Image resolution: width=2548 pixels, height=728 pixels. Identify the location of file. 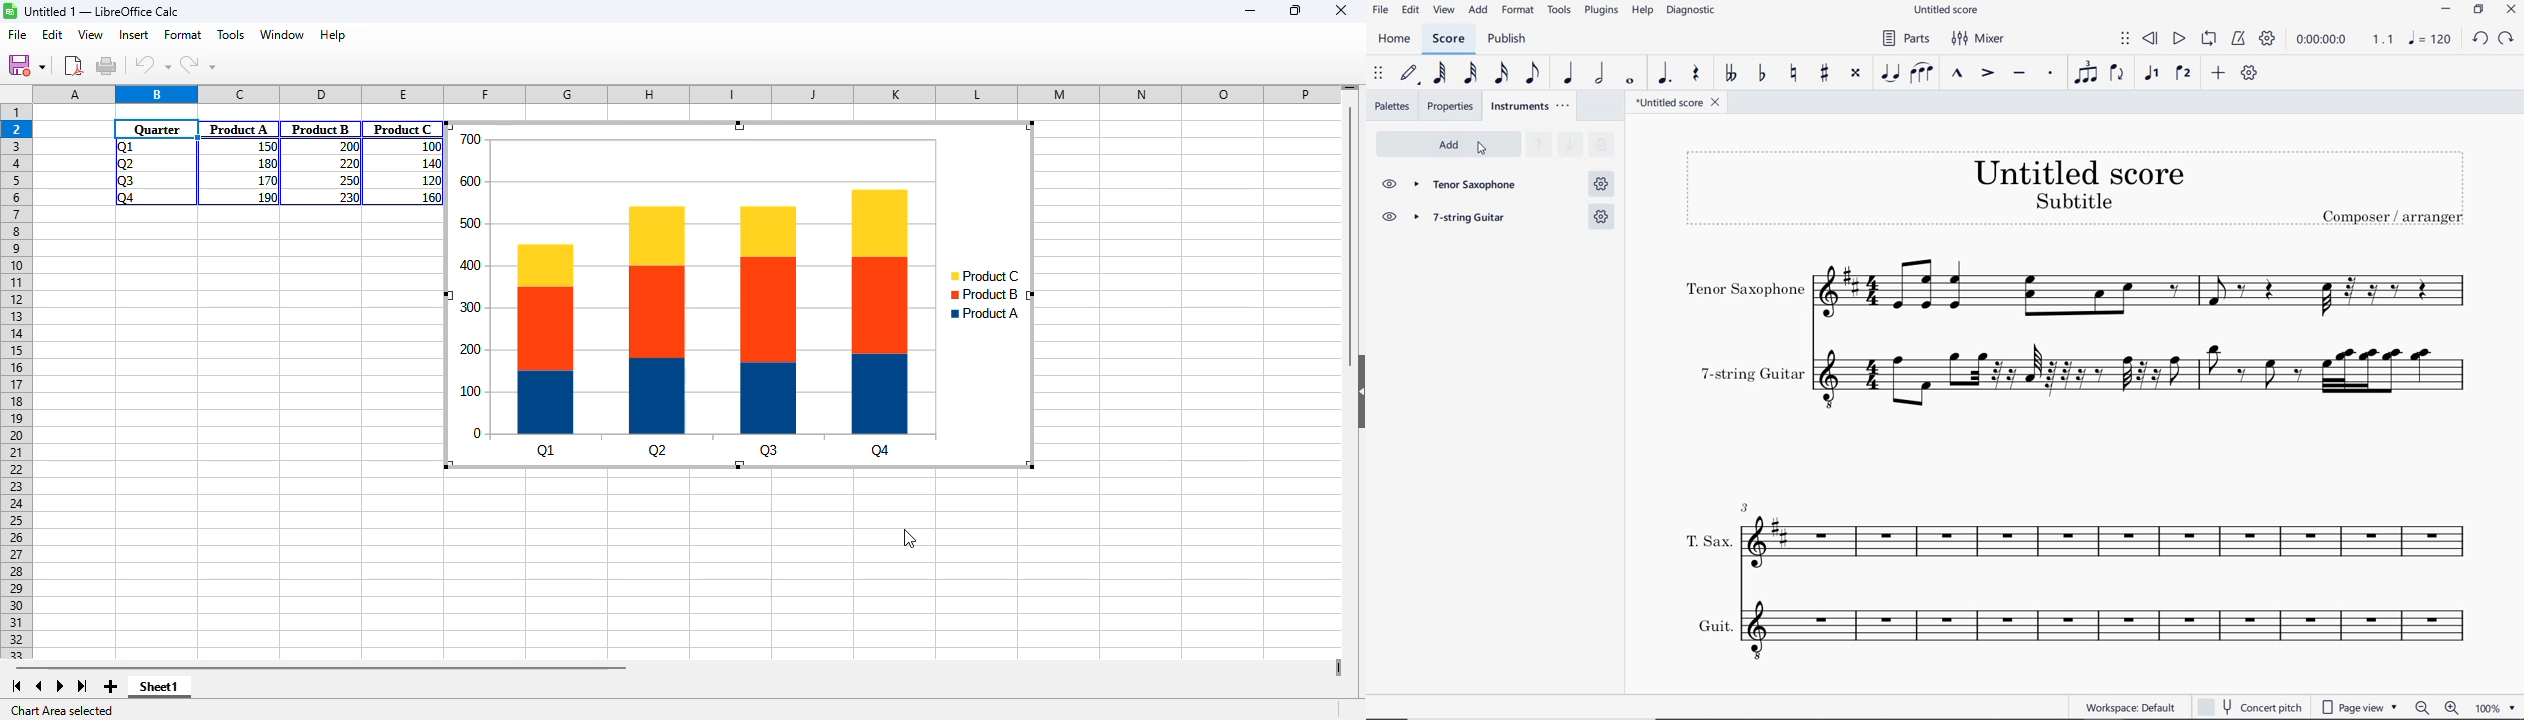
(18, 35).